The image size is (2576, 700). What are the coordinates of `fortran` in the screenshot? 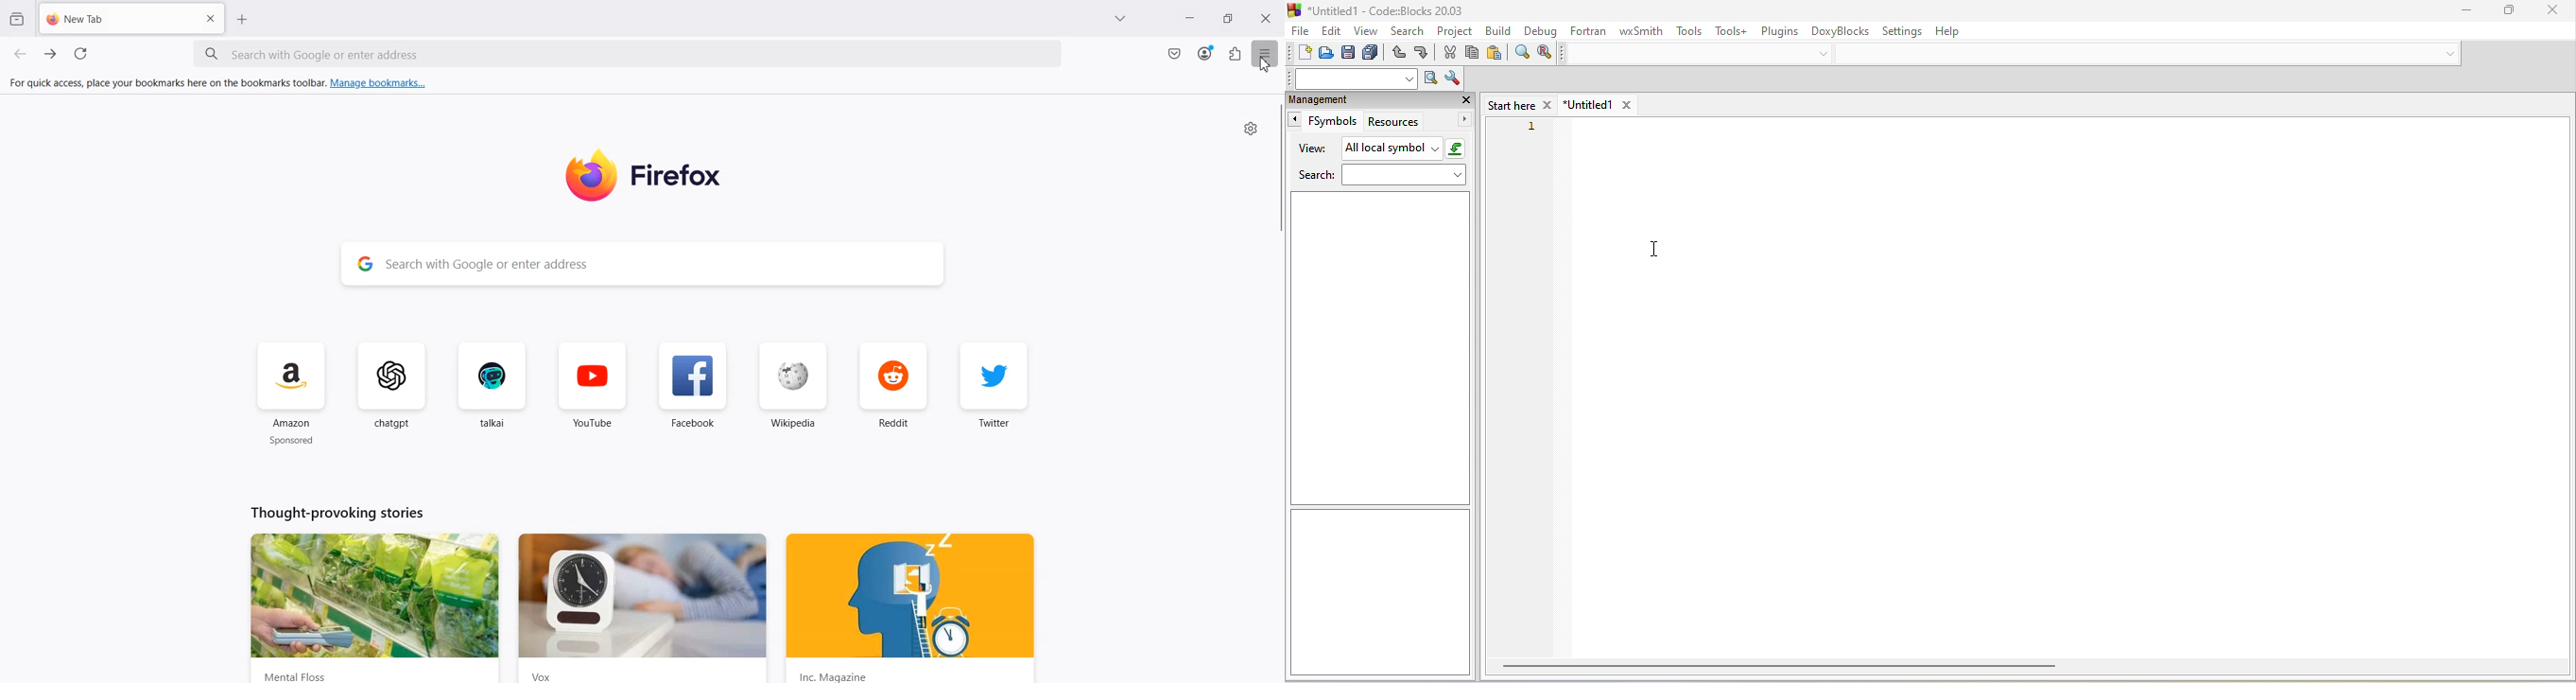 It's located at (1591, 33).